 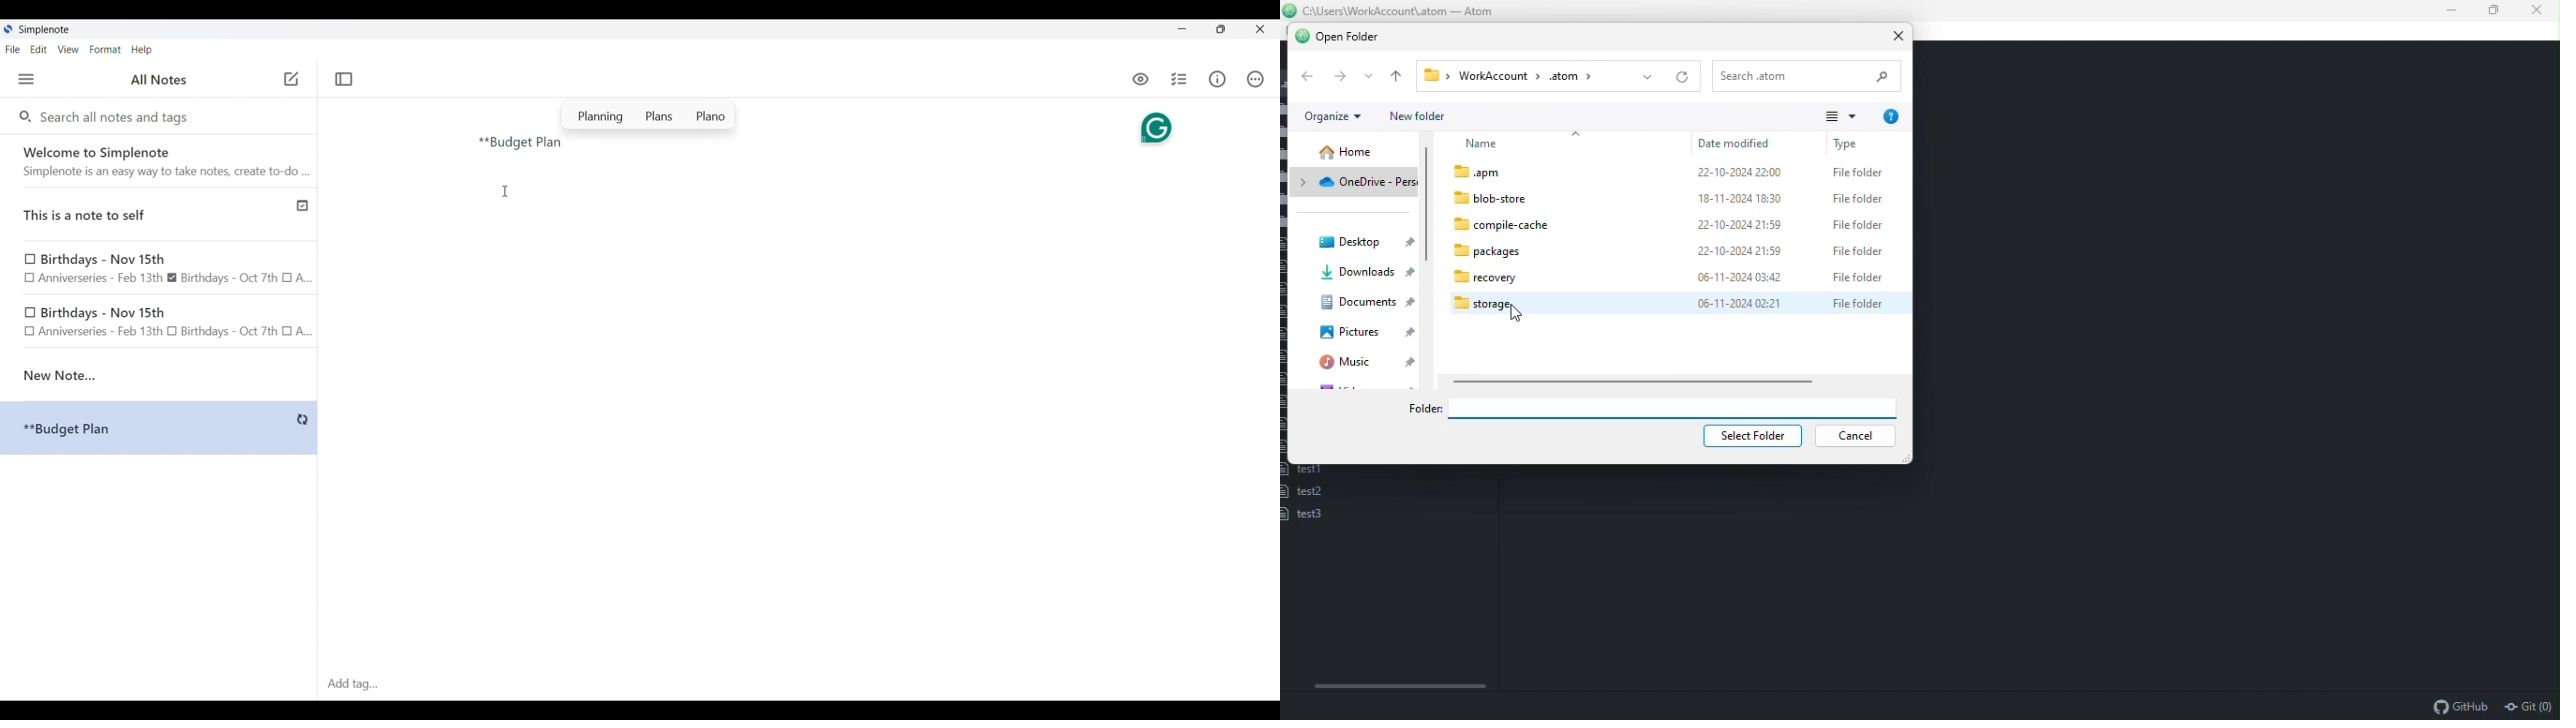 What do you see at coordinates (69, 49) in the screenshot?
I see `View menu` at bounding box center [69, 49].